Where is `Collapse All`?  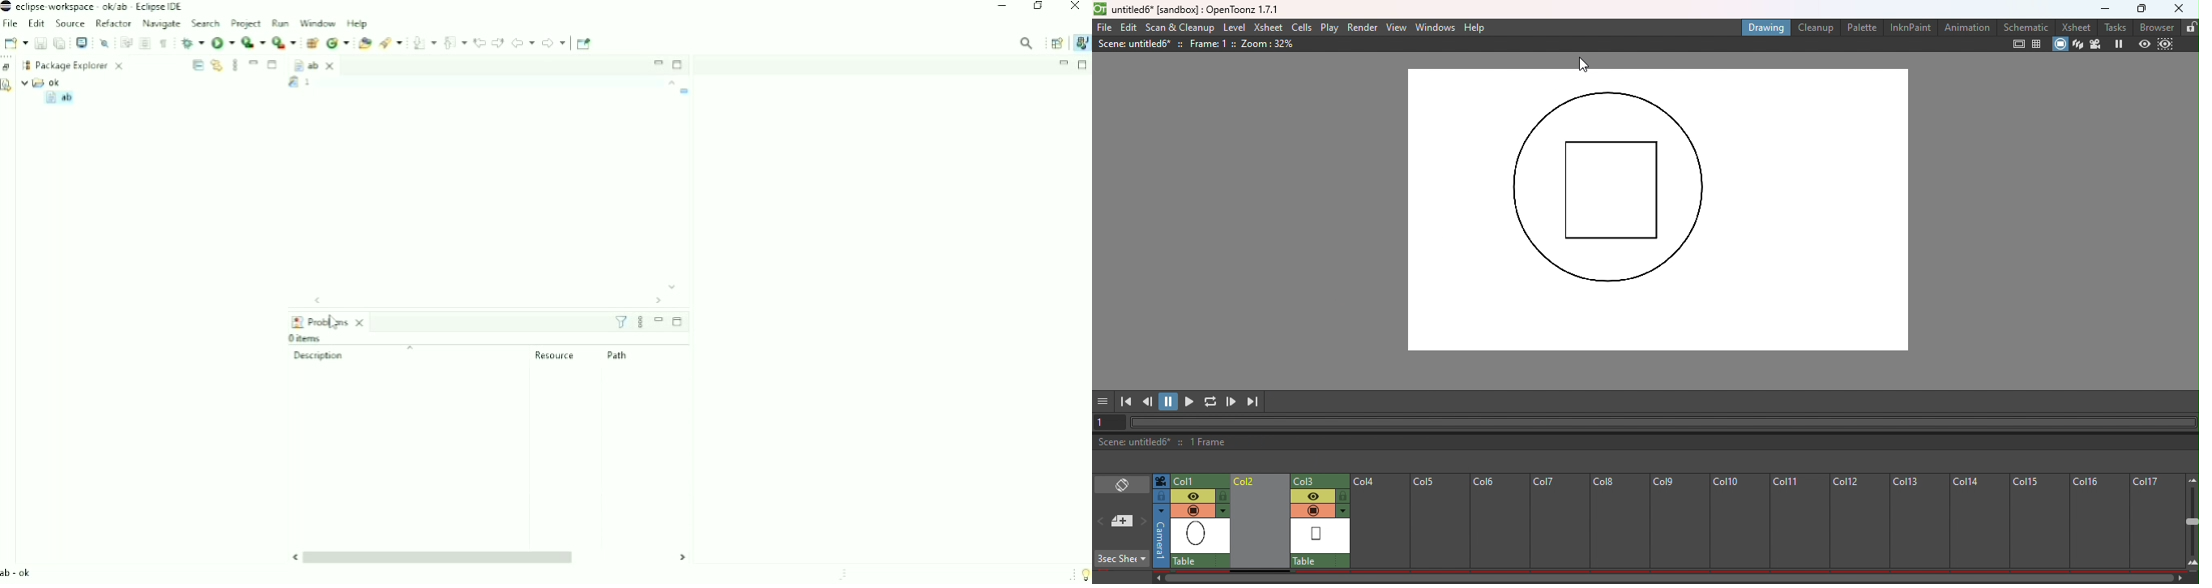
Collapse All is located at coordinates (197, 65).